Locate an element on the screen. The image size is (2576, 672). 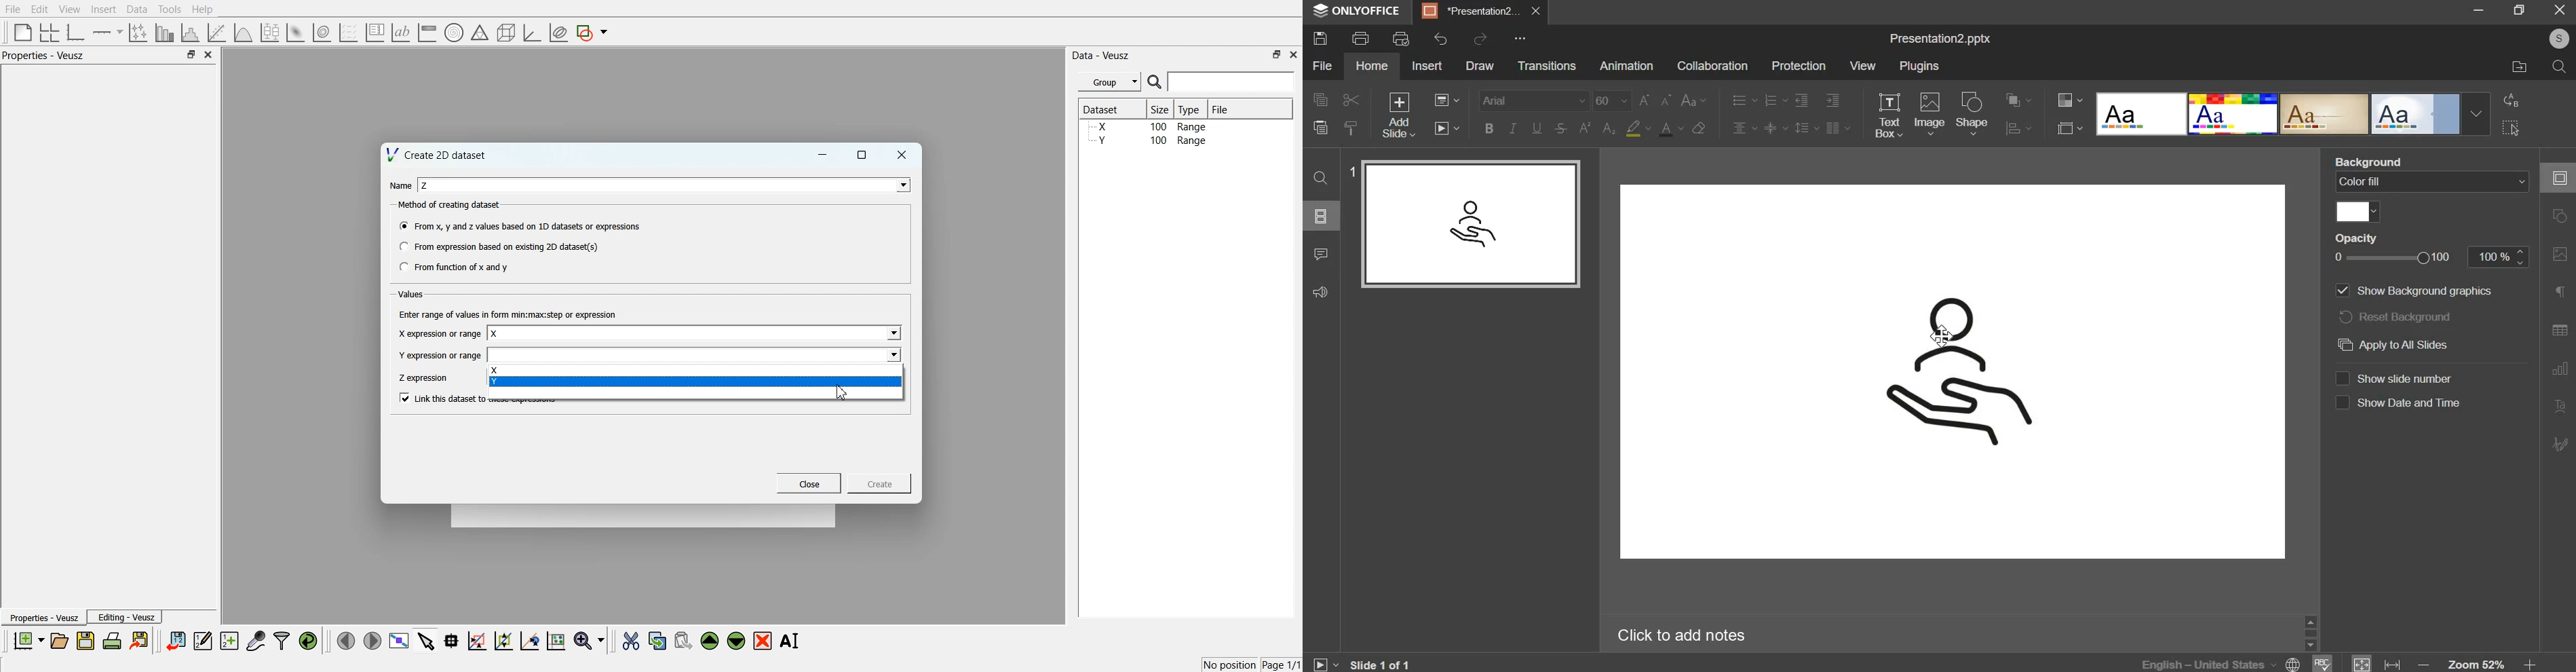
Plot covariance ellipsis is located at coordinates (559, 33).